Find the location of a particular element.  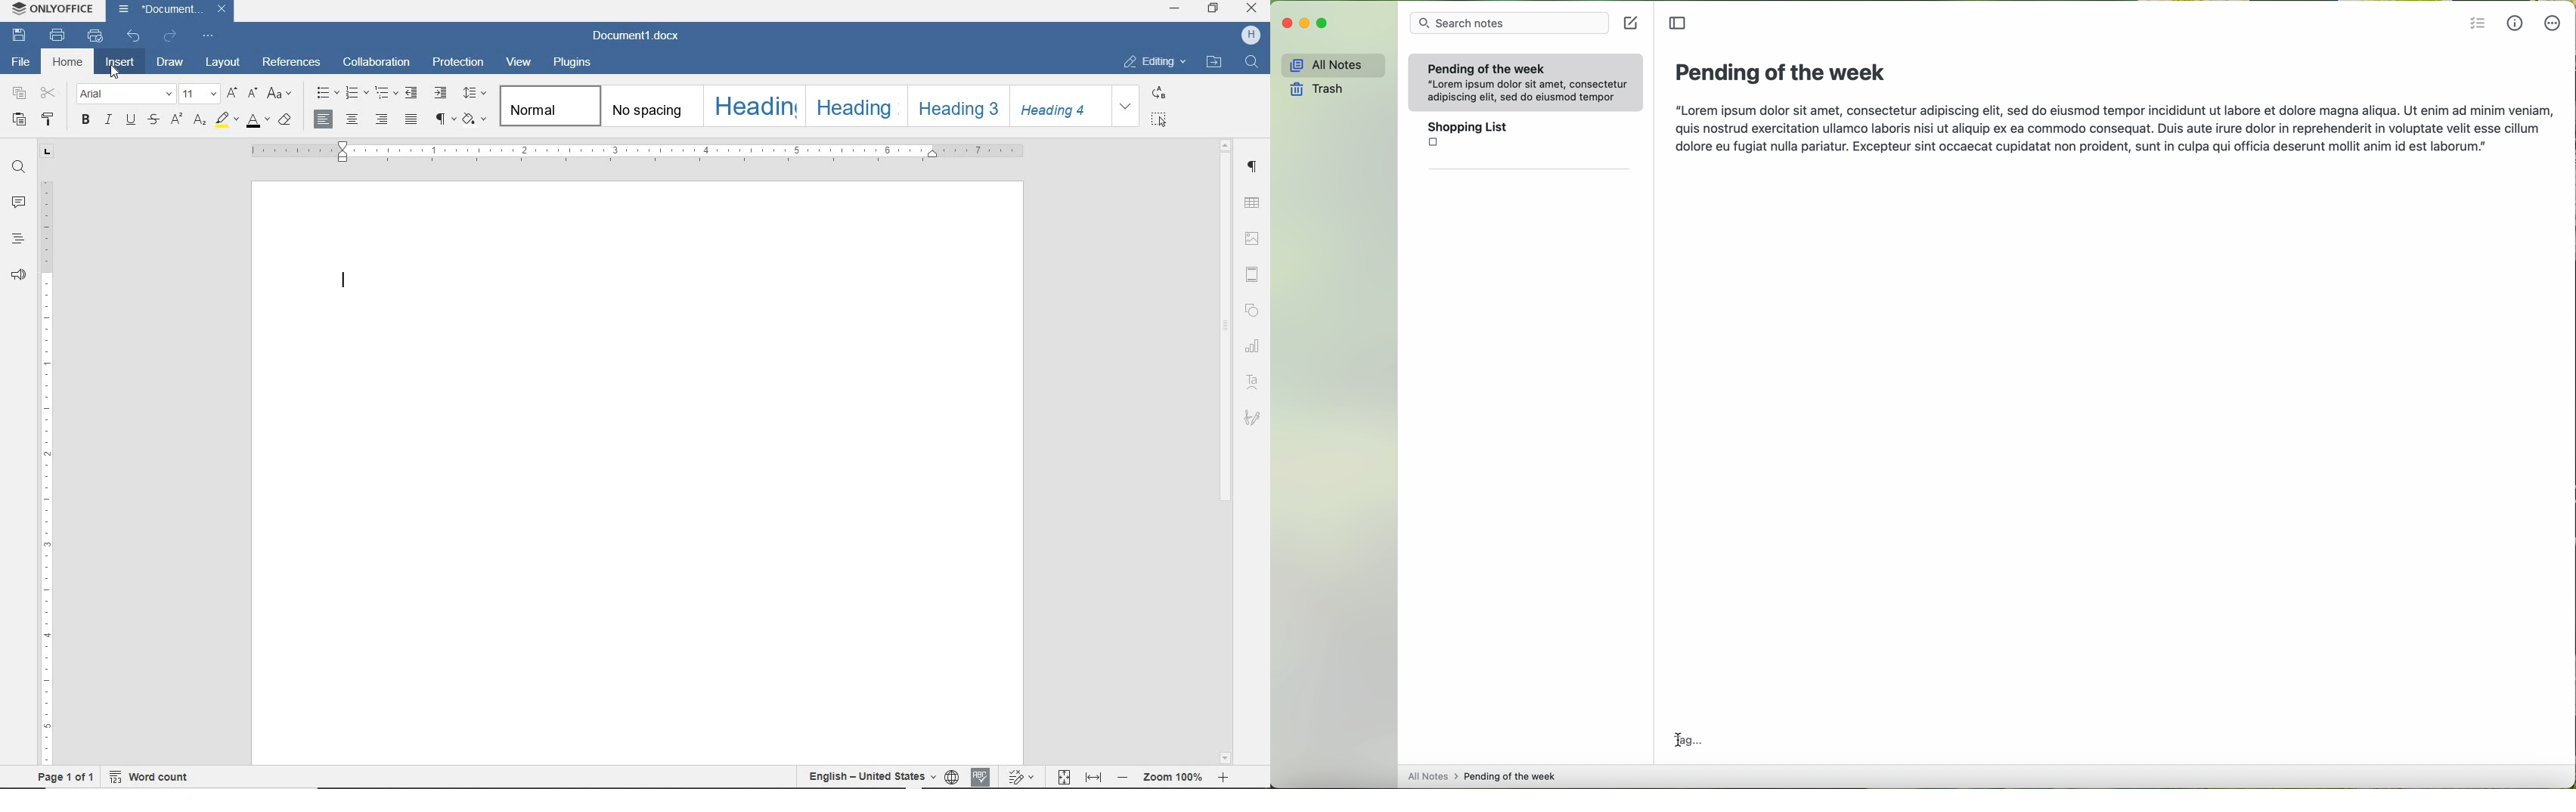

plugins is located at coordinates (573, 65).